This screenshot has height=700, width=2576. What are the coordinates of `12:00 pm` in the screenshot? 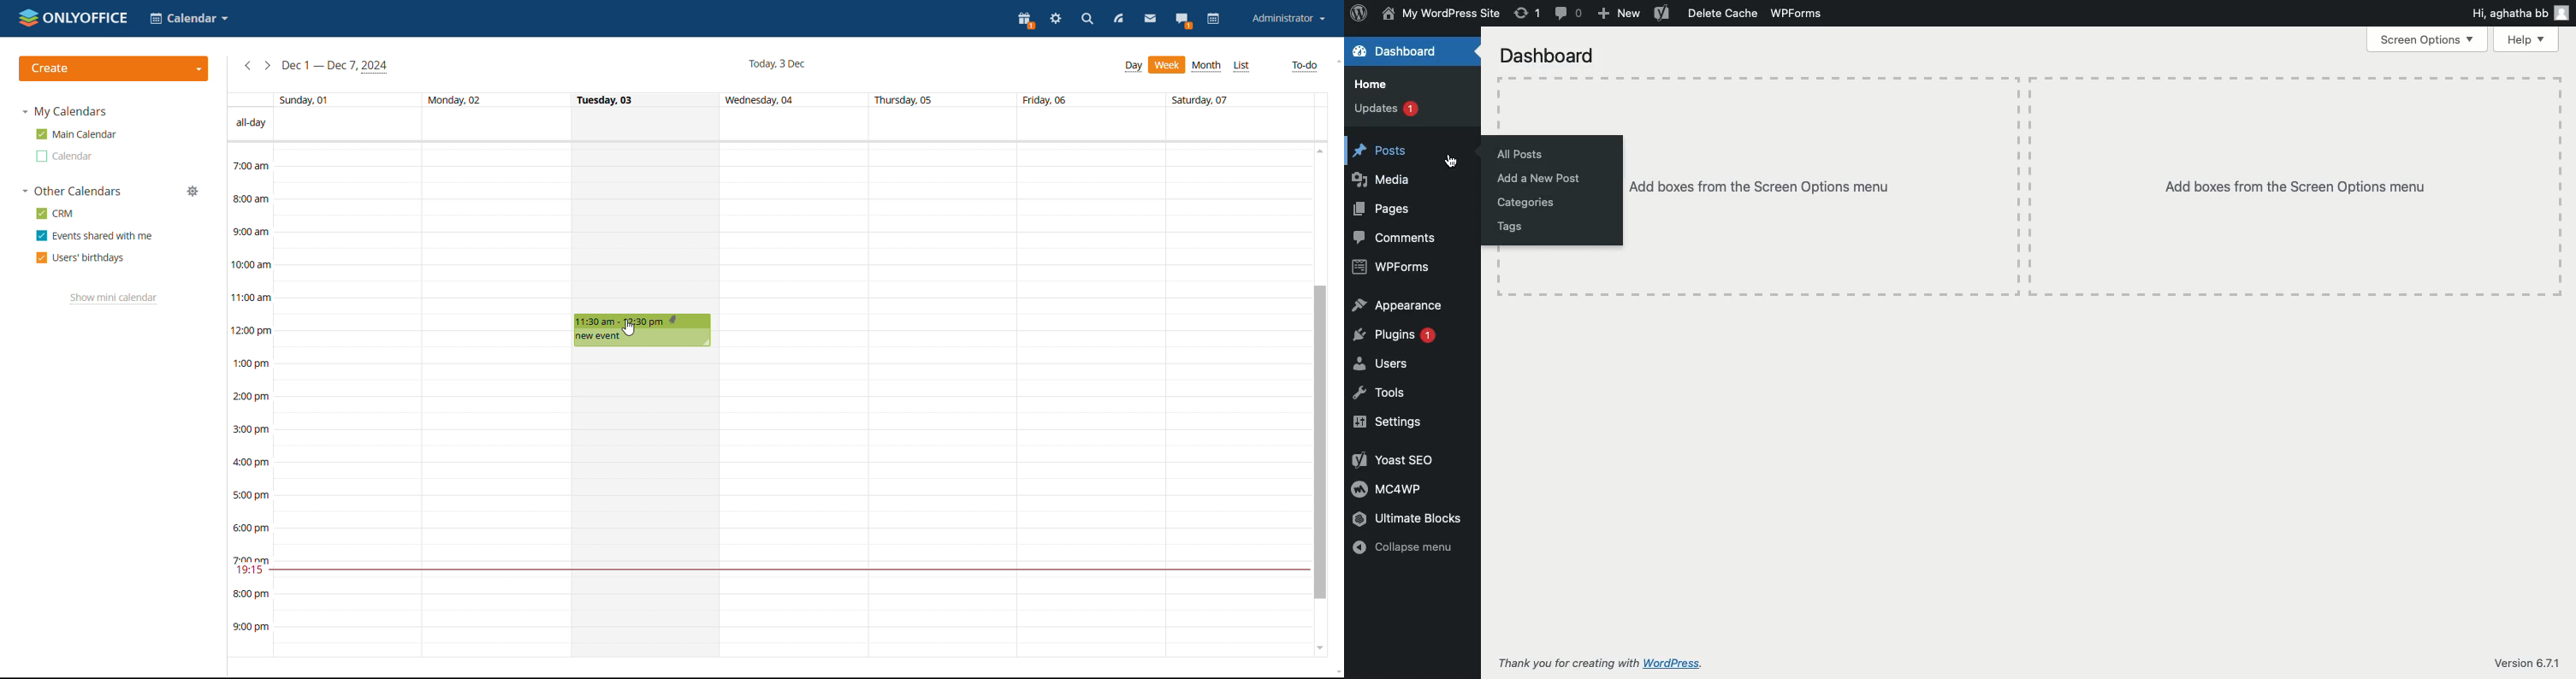 It's located at (254, 330).